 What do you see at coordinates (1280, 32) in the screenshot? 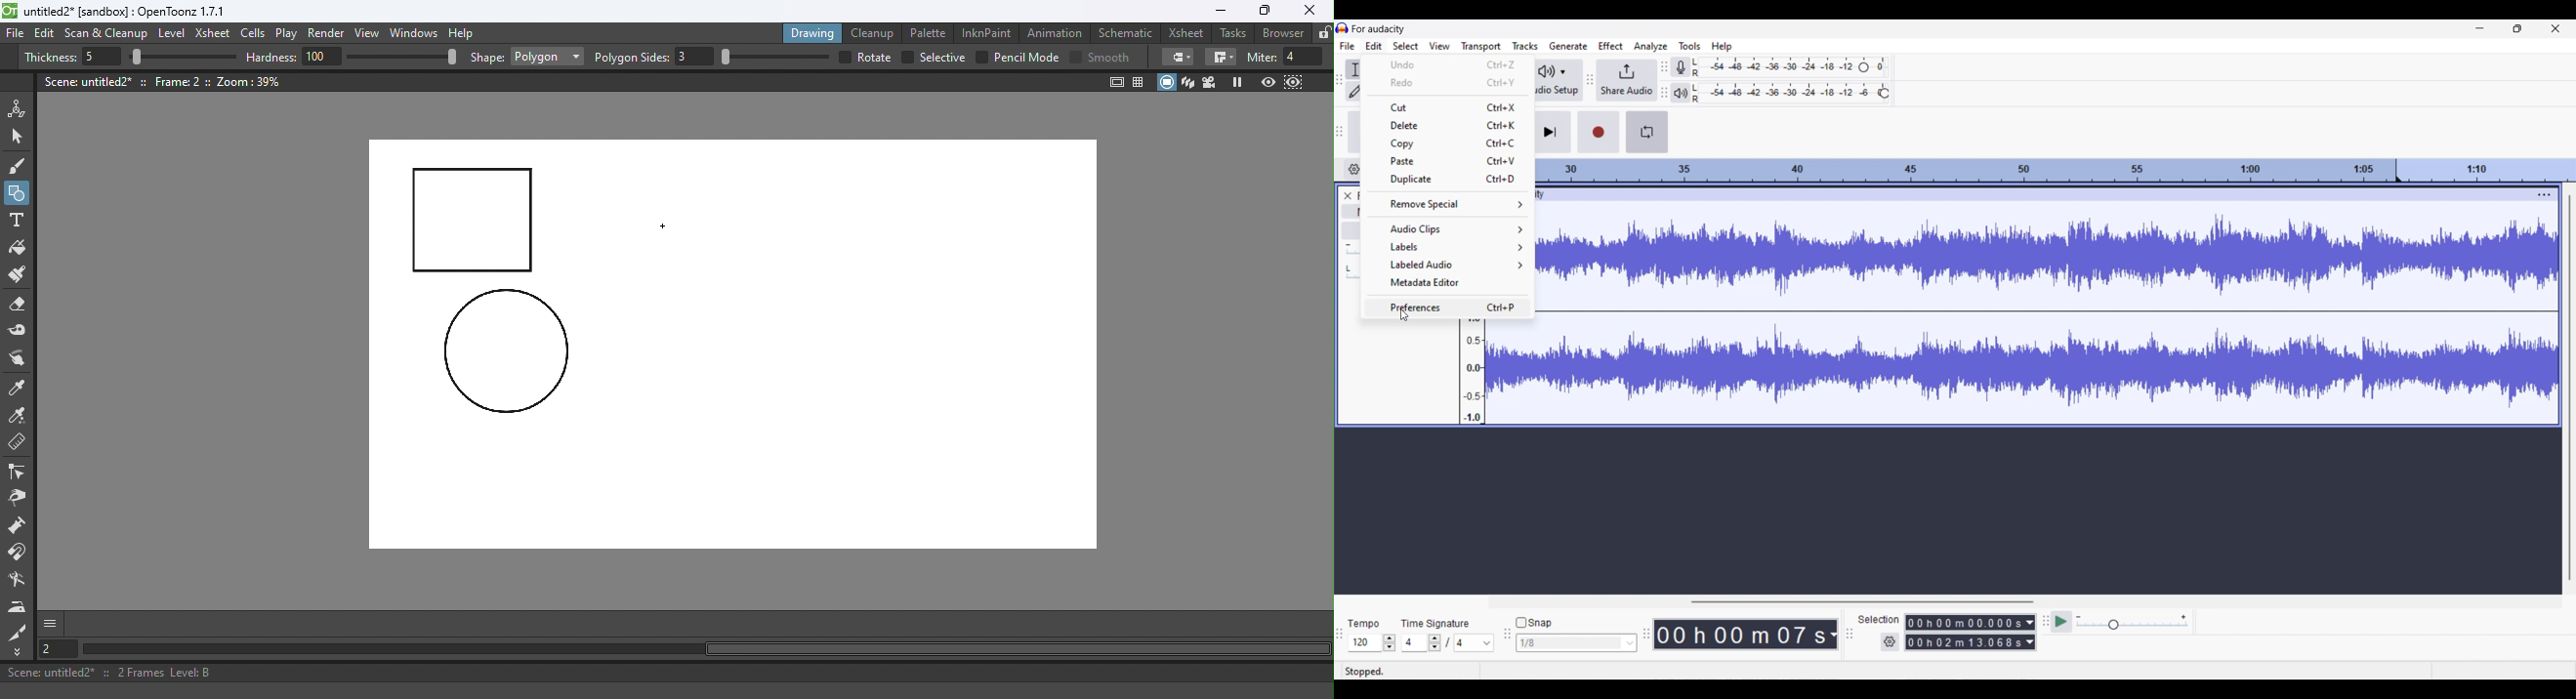
I see `Browser` at bounding box center [1280, 32].